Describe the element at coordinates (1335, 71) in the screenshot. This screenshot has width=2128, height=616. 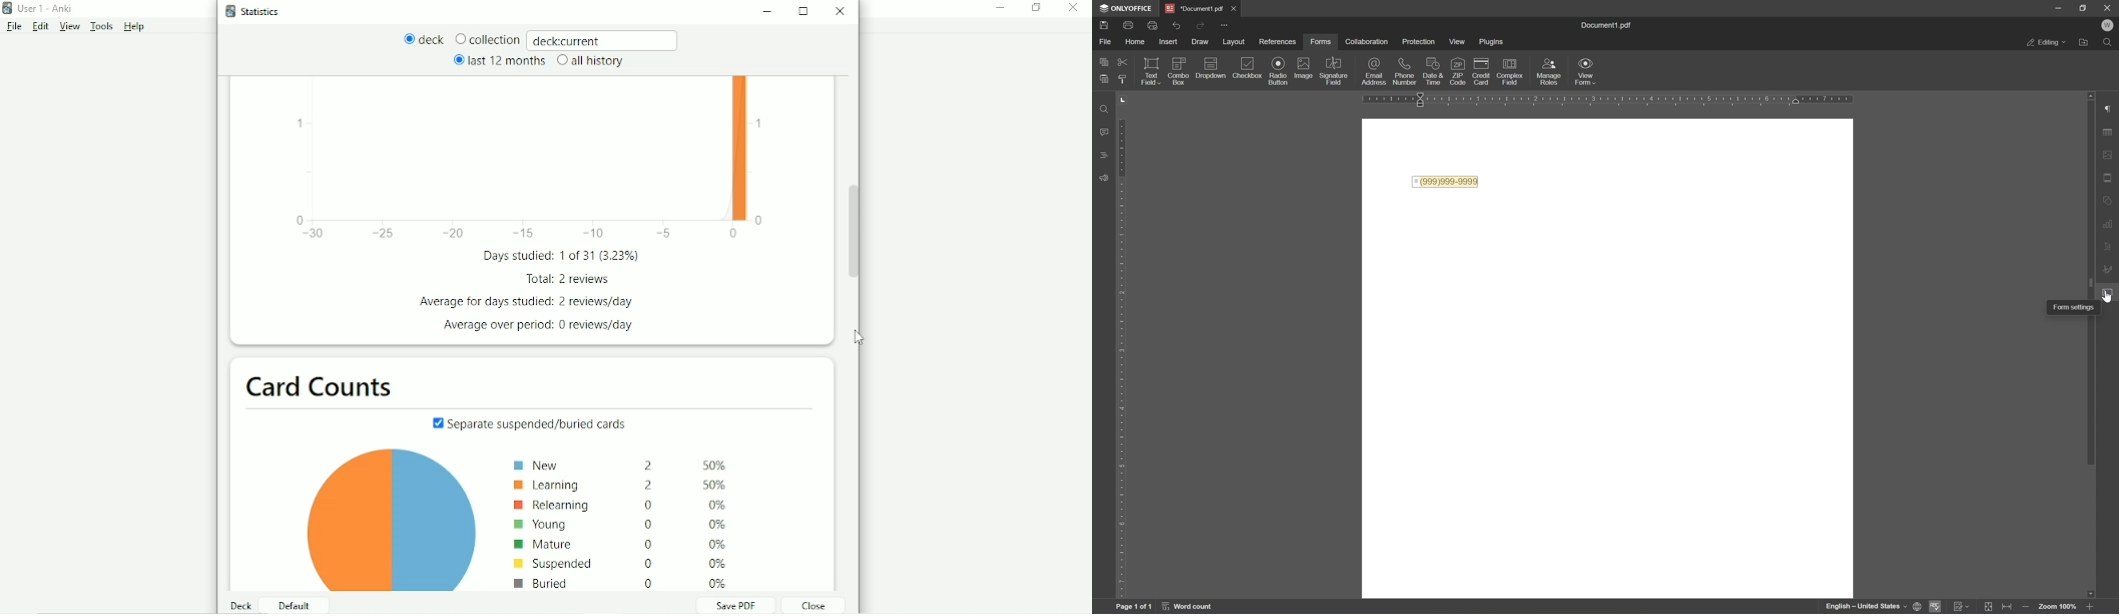
I see `signature field` at that location.